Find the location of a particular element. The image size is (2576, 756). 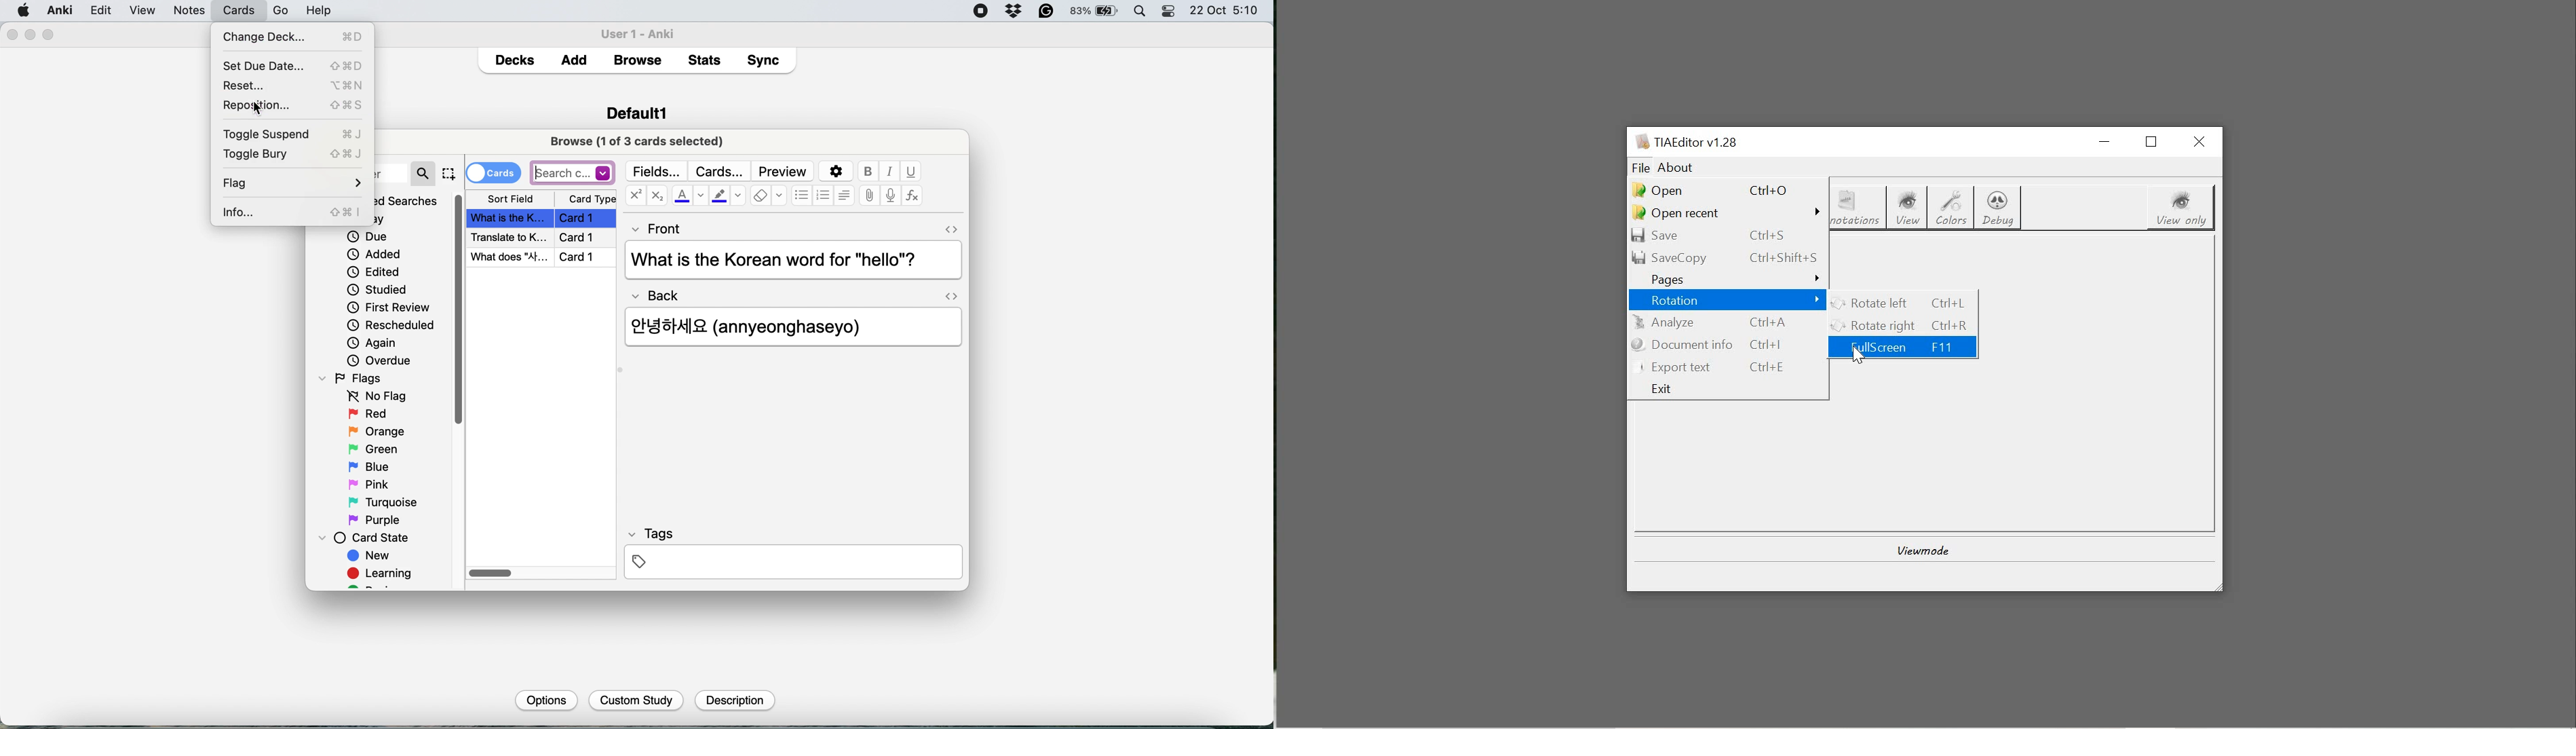

numbered list is located at coordinates (824, 197).